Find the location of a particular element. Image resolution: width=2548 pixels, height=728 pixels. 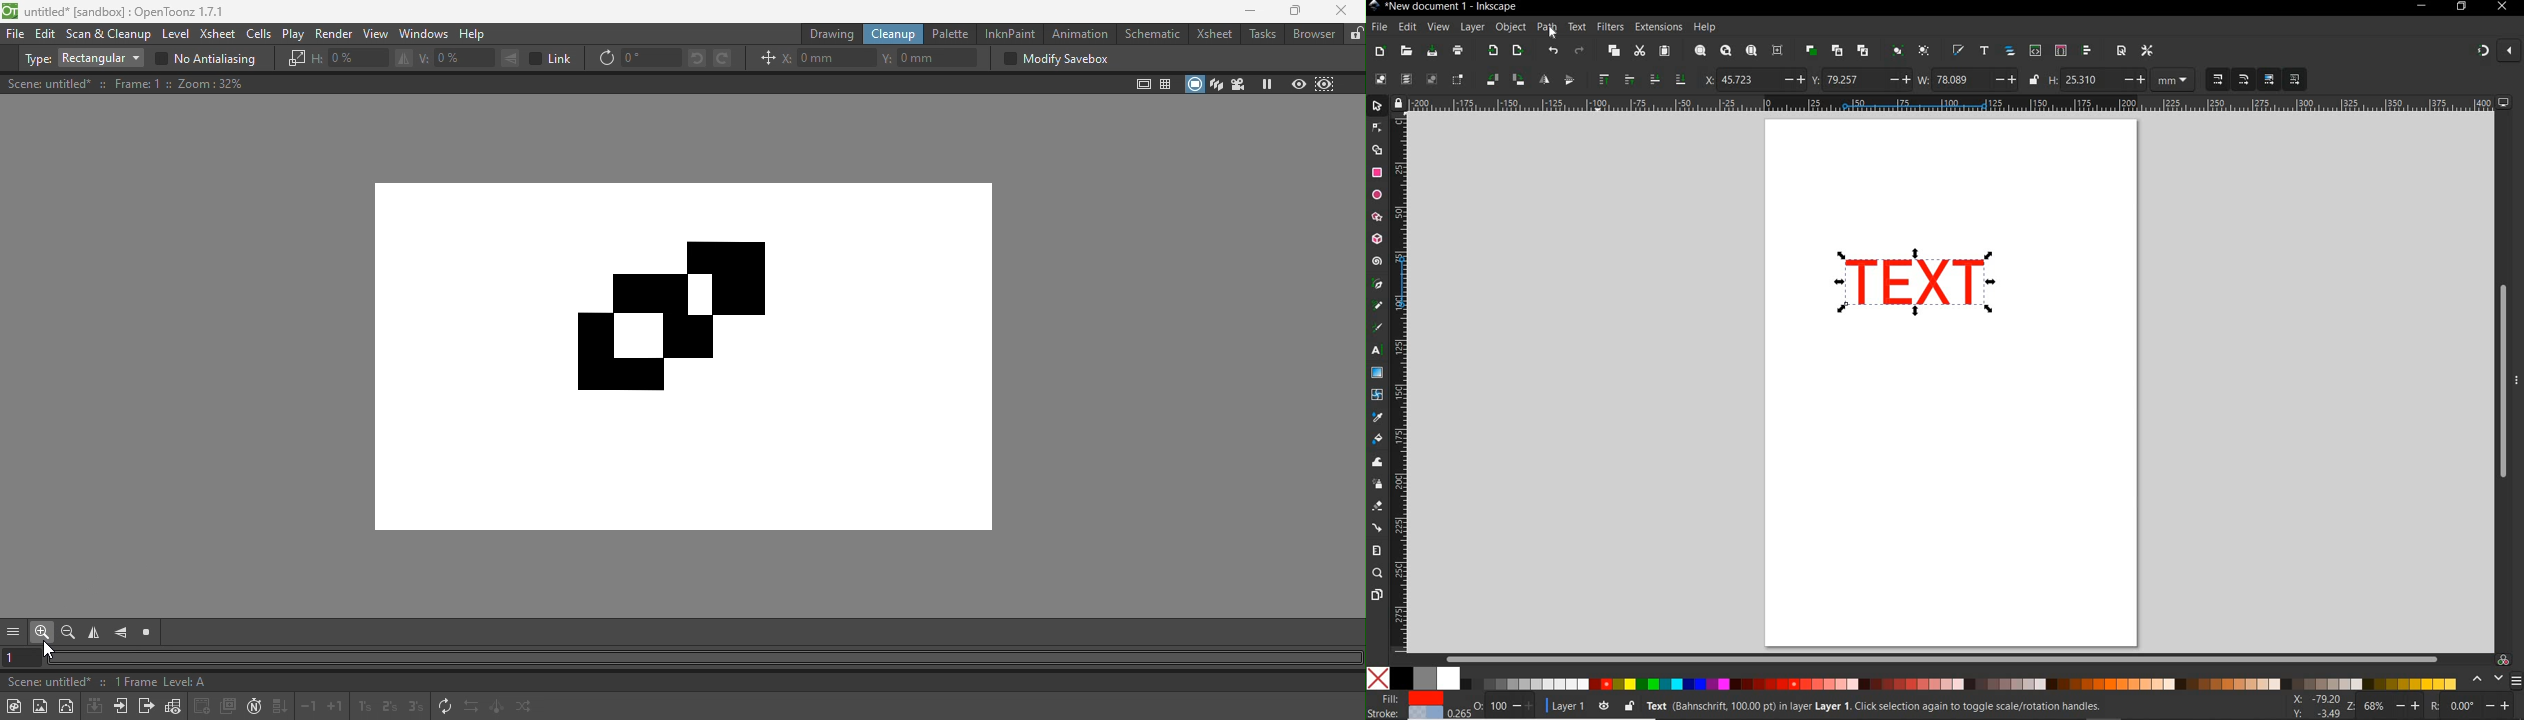

Toggle edit in place is located at coordinates (173, 707).